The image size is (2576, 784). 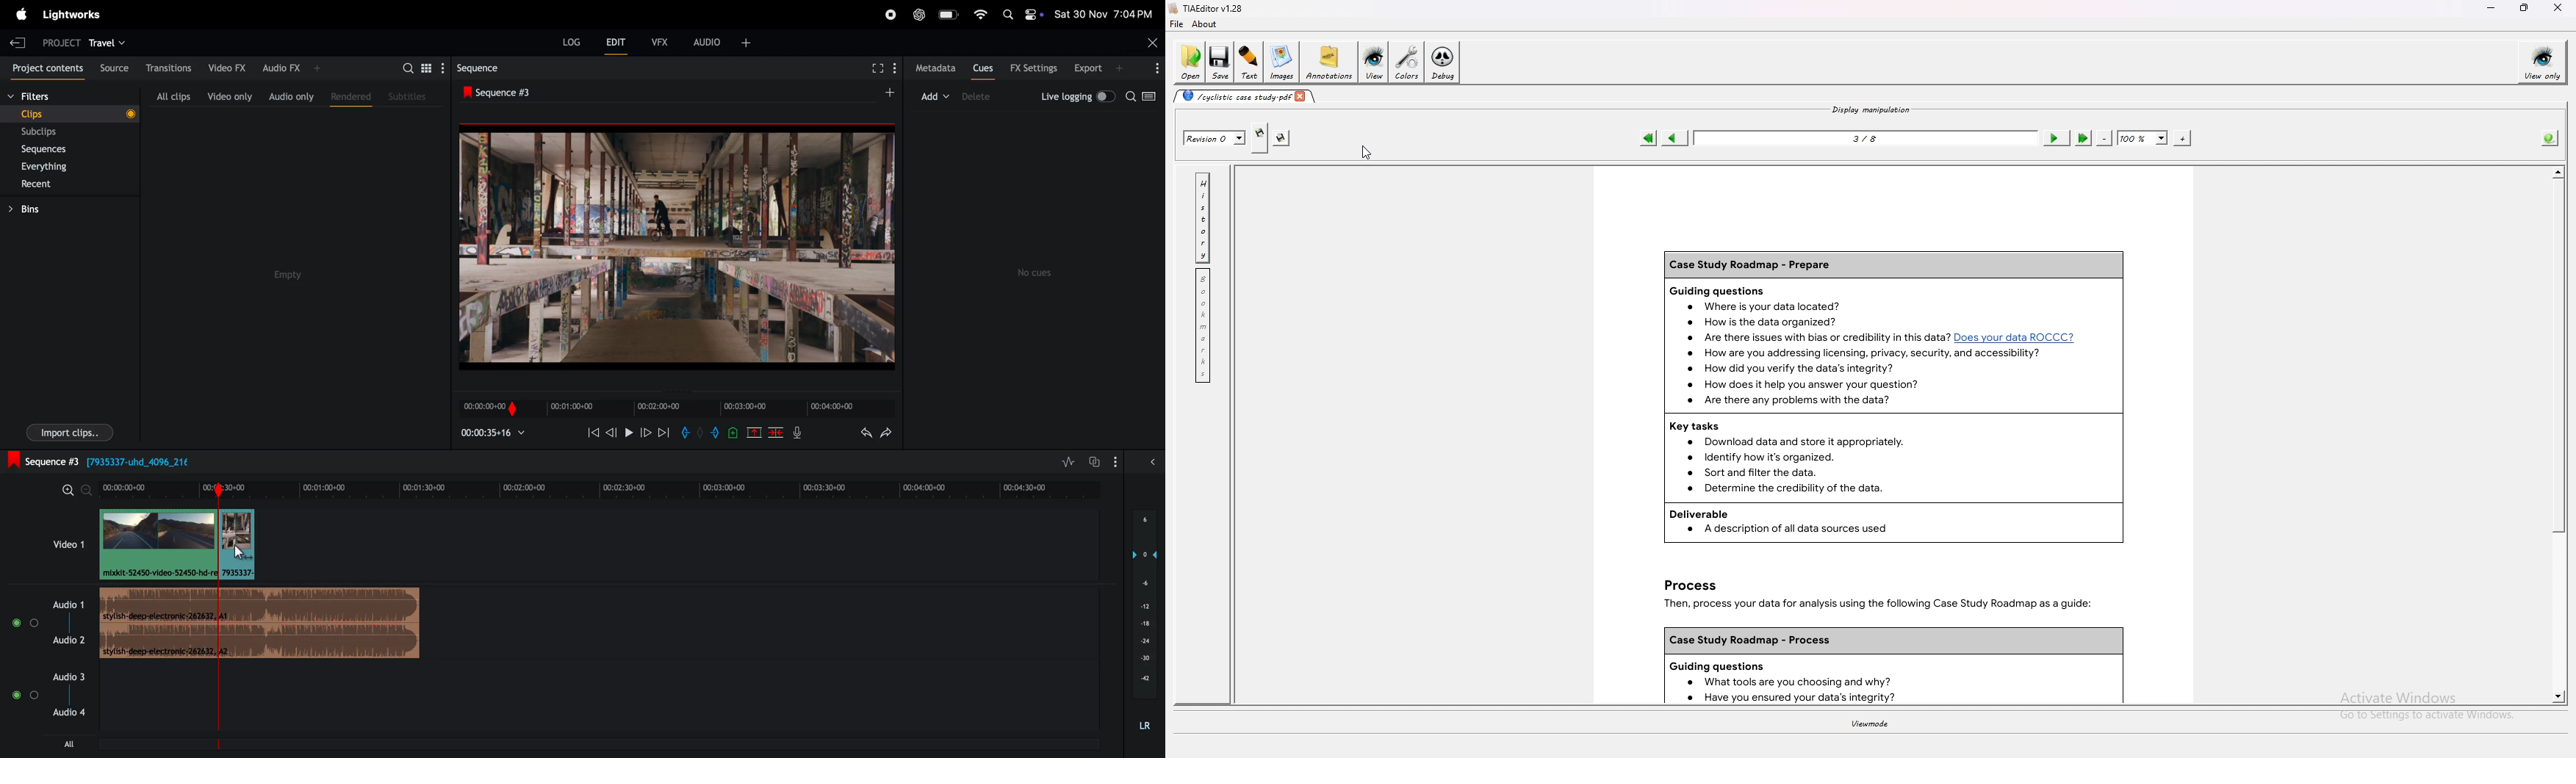 I want to click on delete, so click(x=777, y=433).